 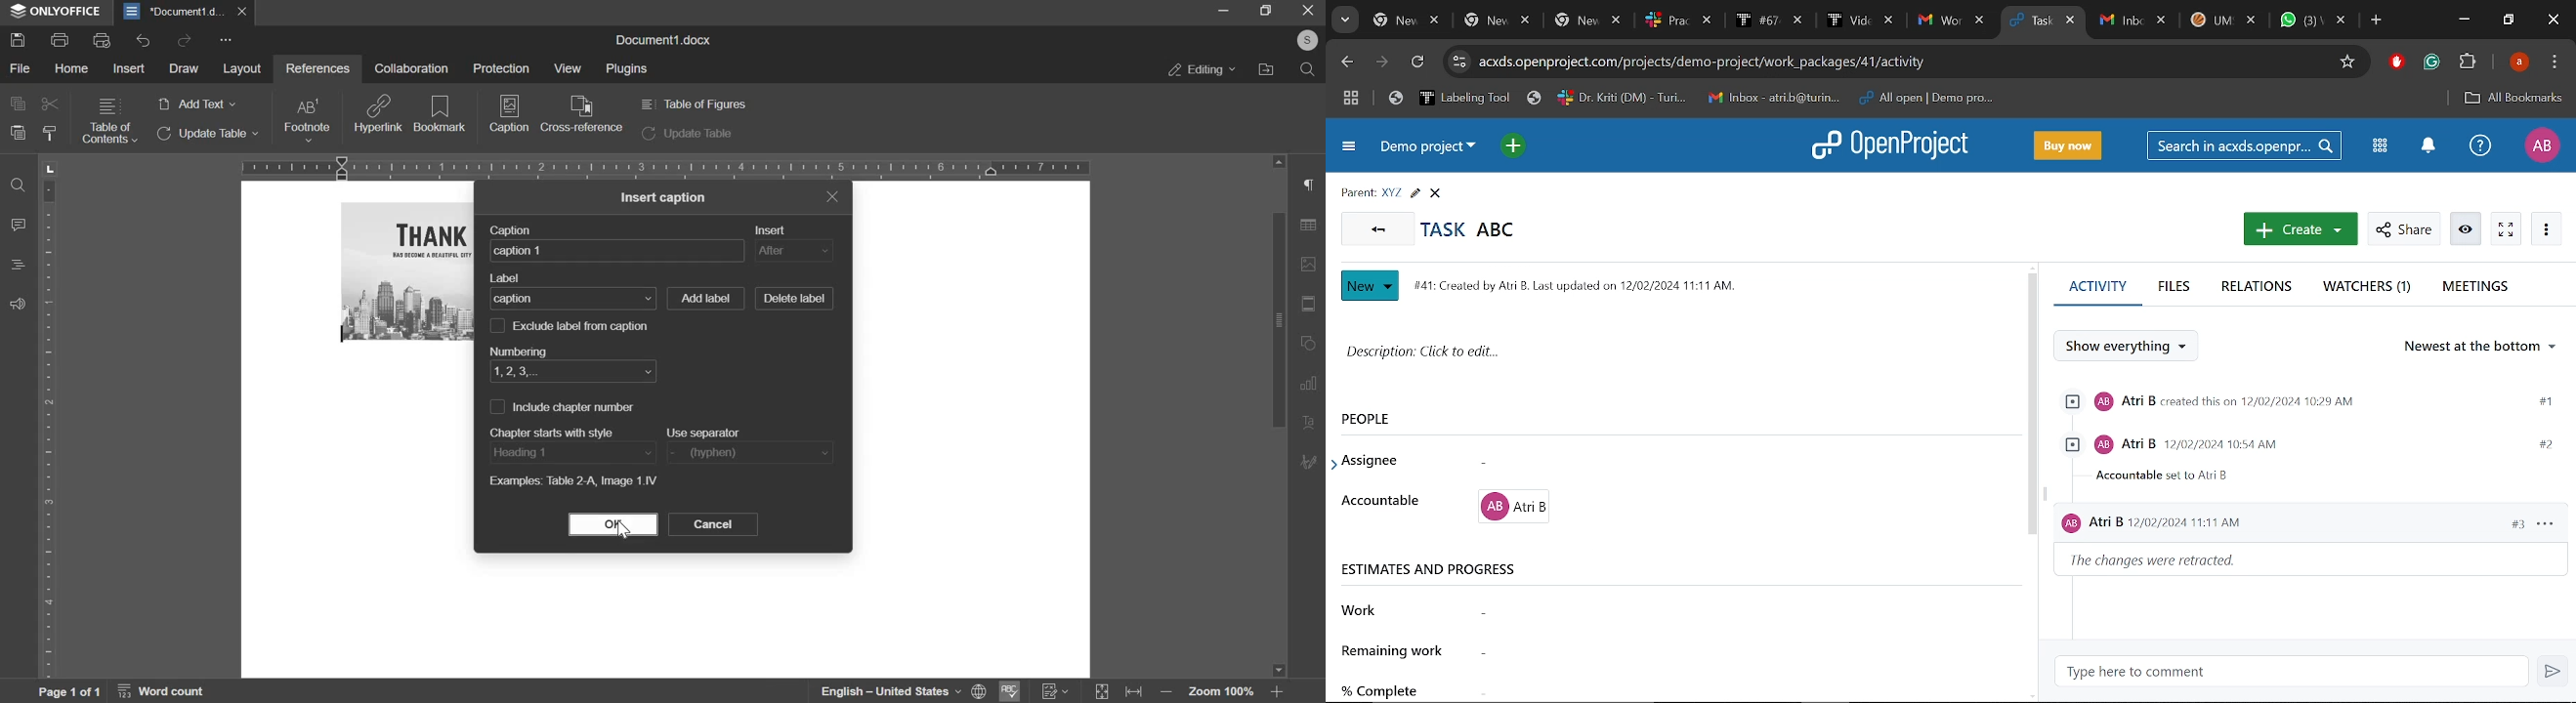 What do you see at coordinates (2297, 673) in the screenshot?
I see `Type here to comment` at bounding box center [2297, 673].